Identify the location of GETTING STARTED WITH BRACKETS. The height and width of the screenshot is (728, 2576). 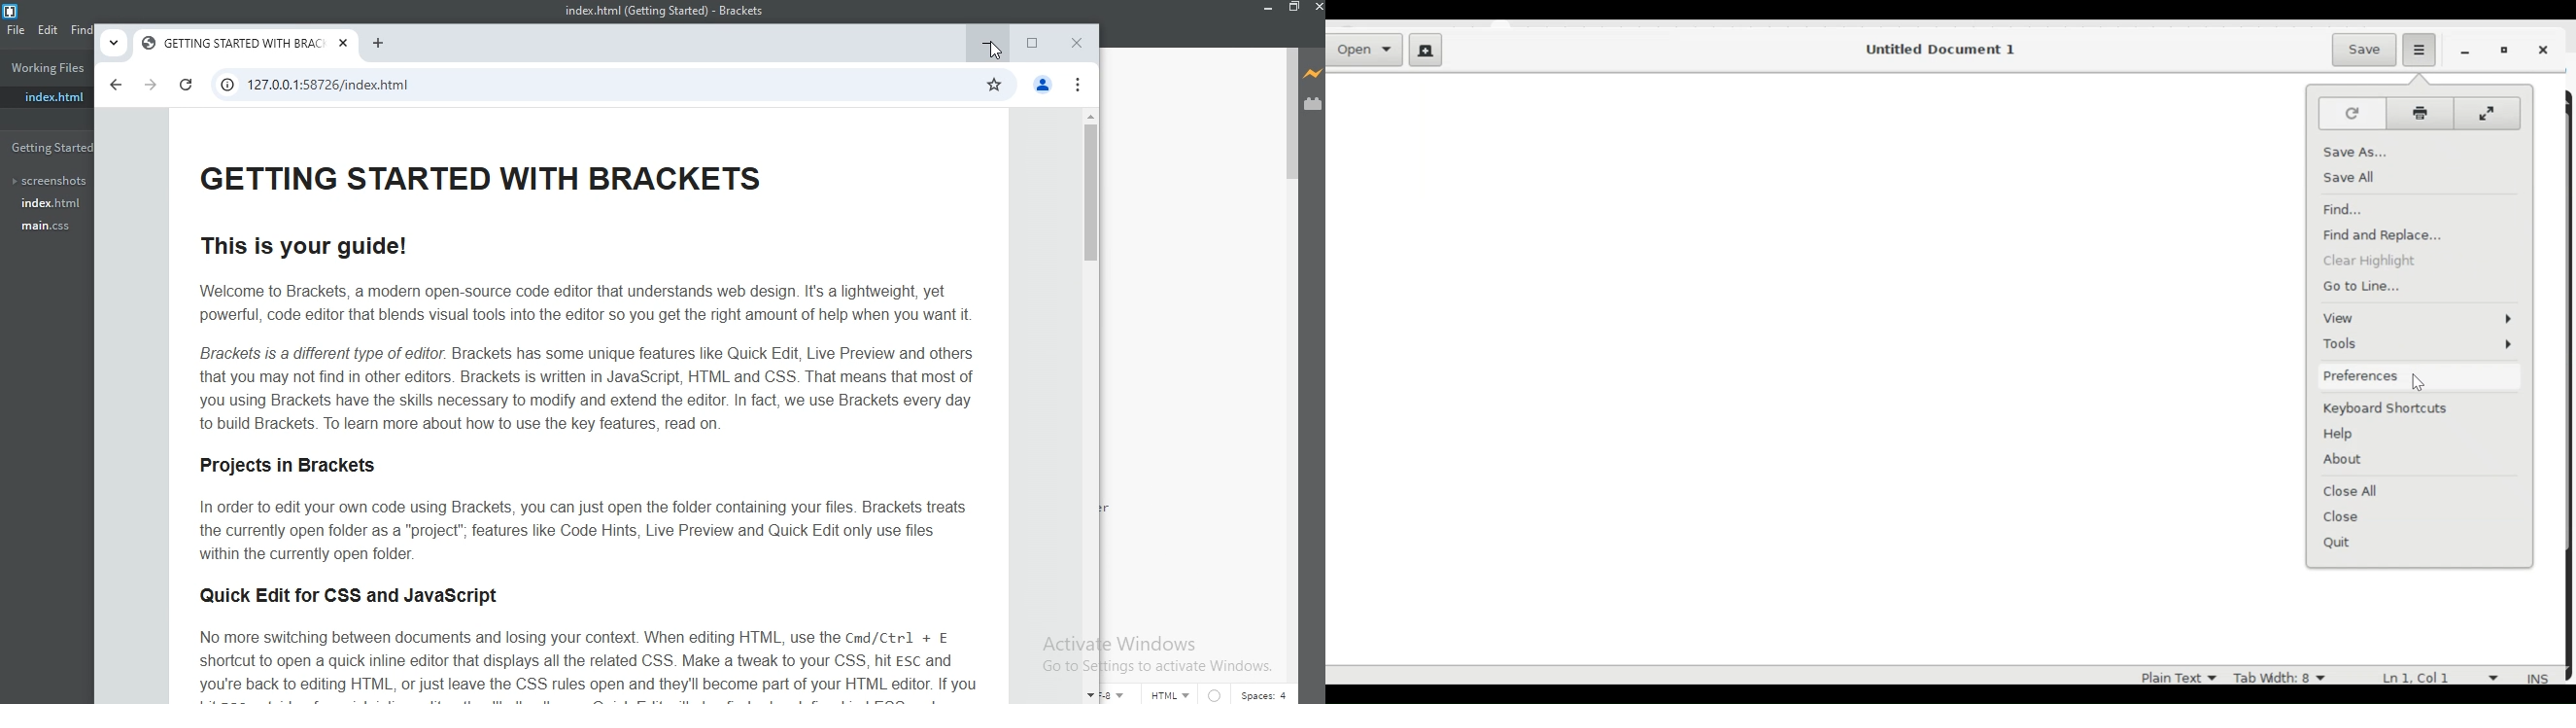
(233, 46).